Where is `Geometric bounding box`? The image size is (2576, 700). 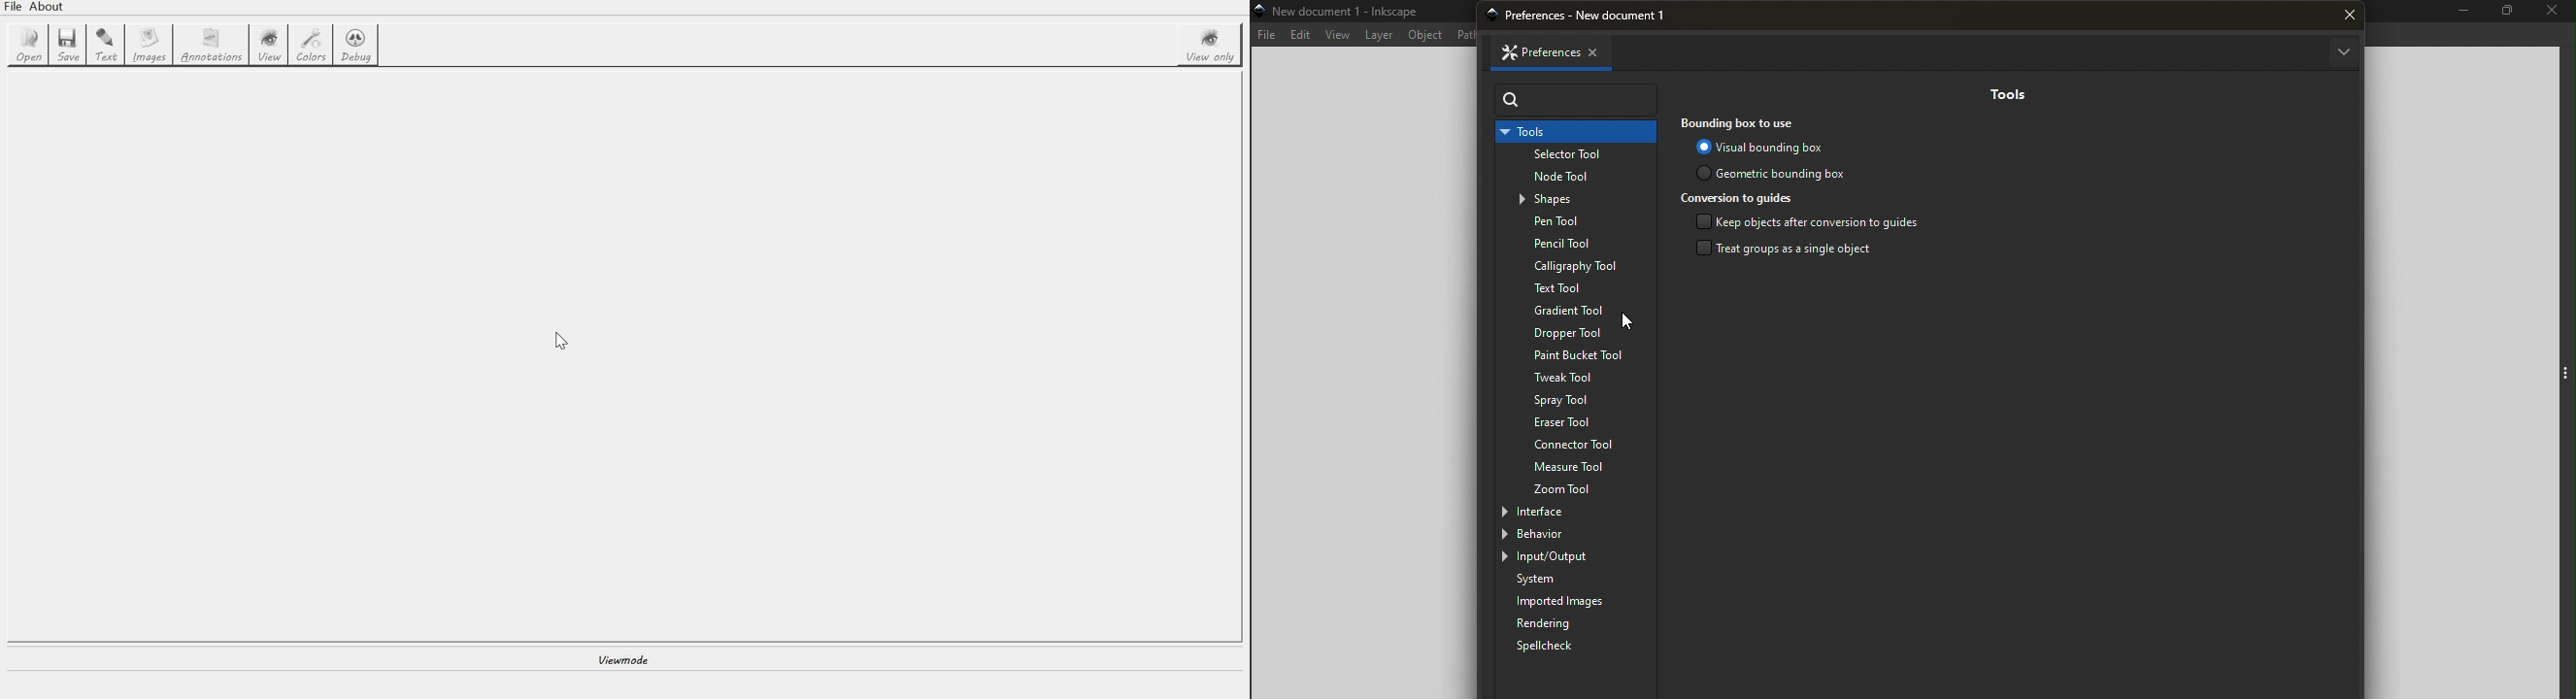 Geometric bounding box is located at coordinates (1775, 172).